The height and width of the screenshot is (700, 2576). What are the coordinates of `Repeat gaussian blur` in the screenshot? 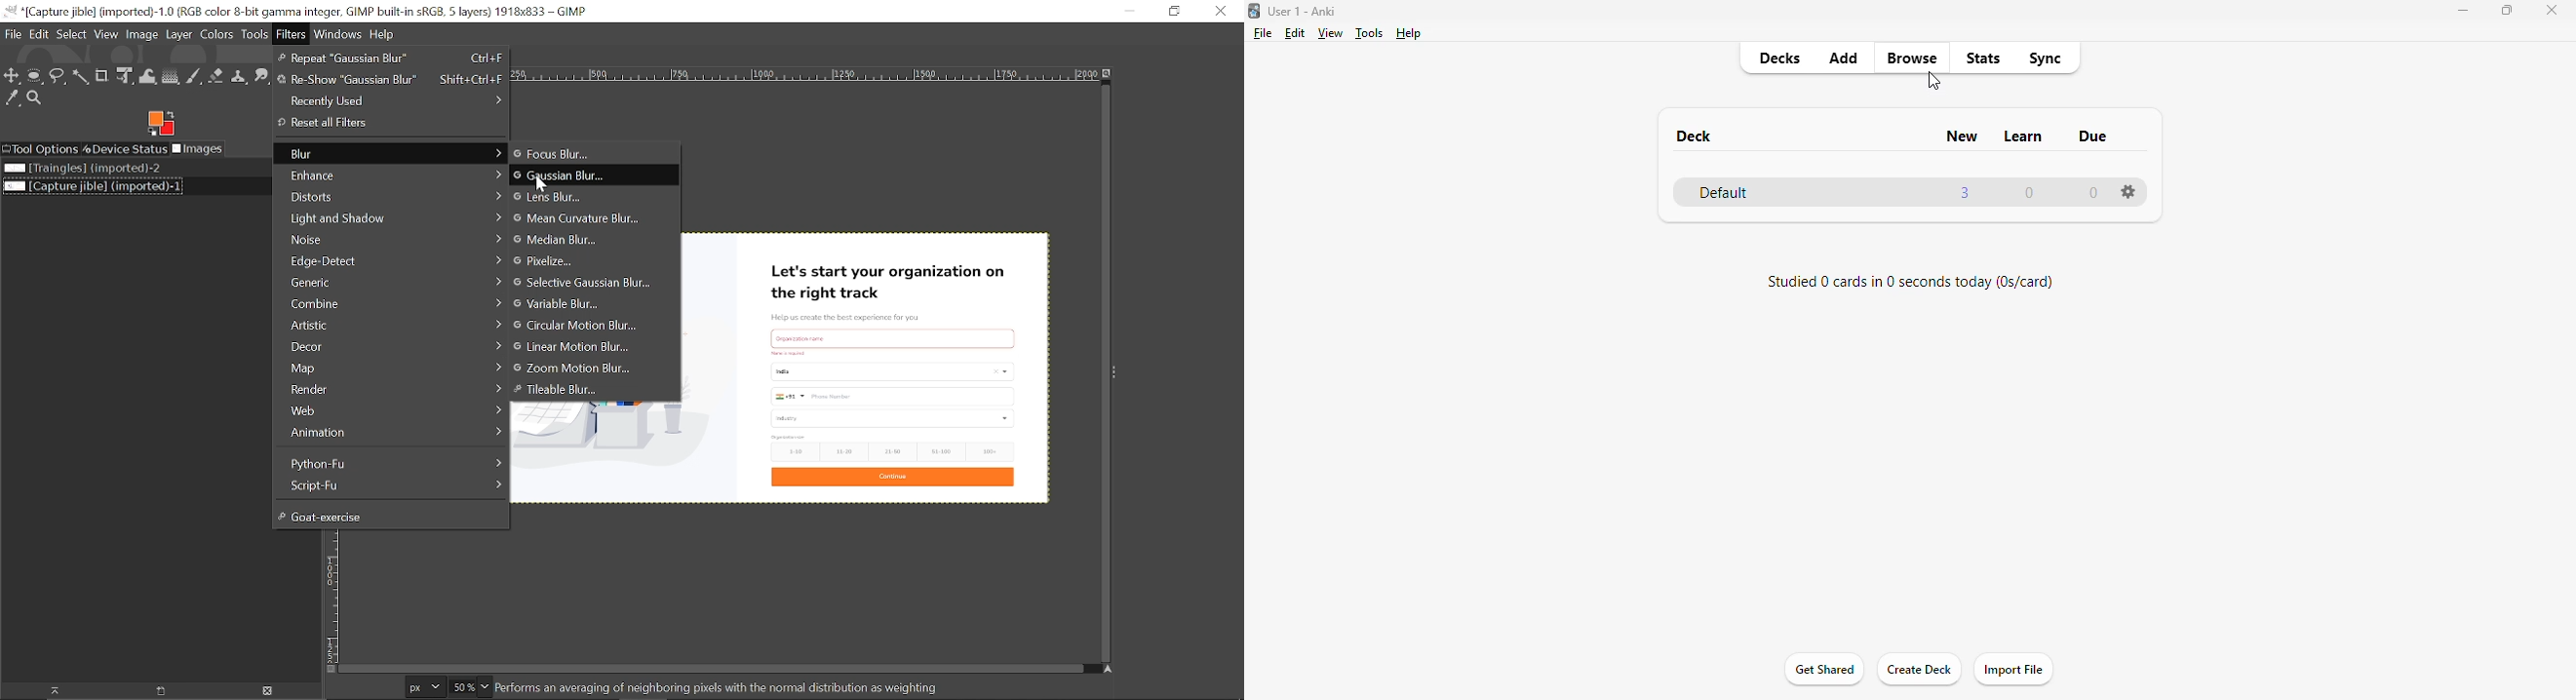 It's located at (390, 58).